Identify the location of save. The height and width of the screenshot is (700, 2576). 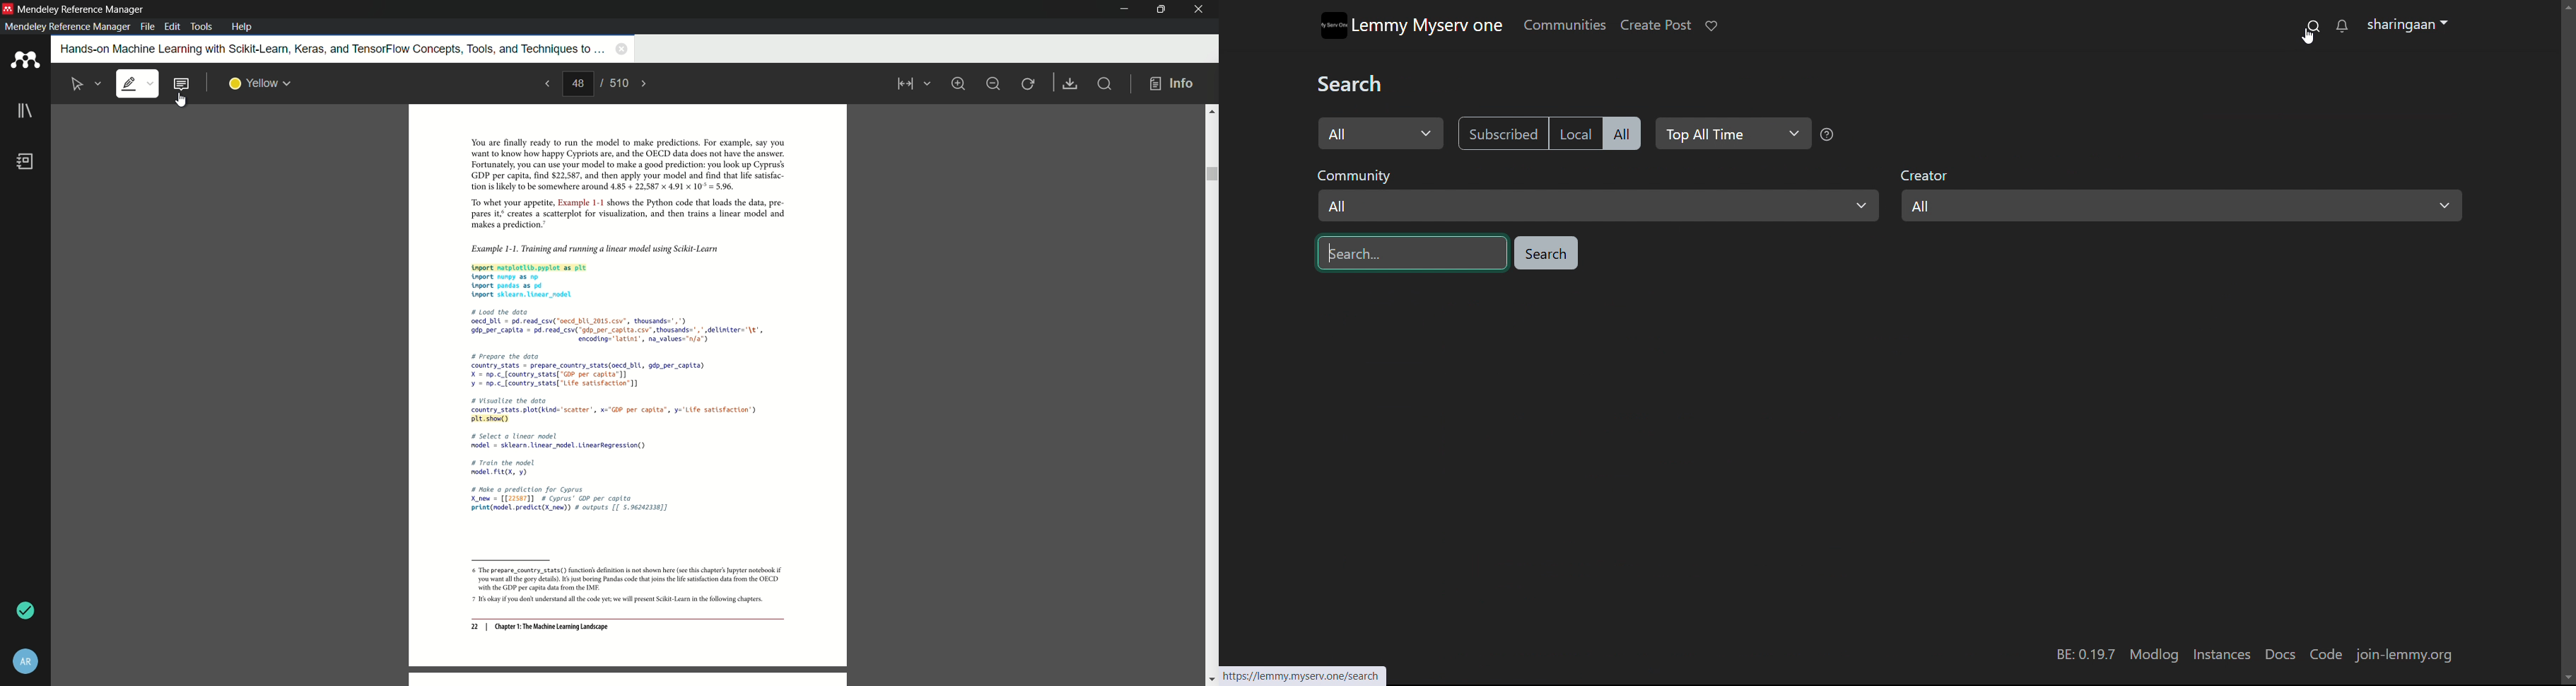
(1071, 84).